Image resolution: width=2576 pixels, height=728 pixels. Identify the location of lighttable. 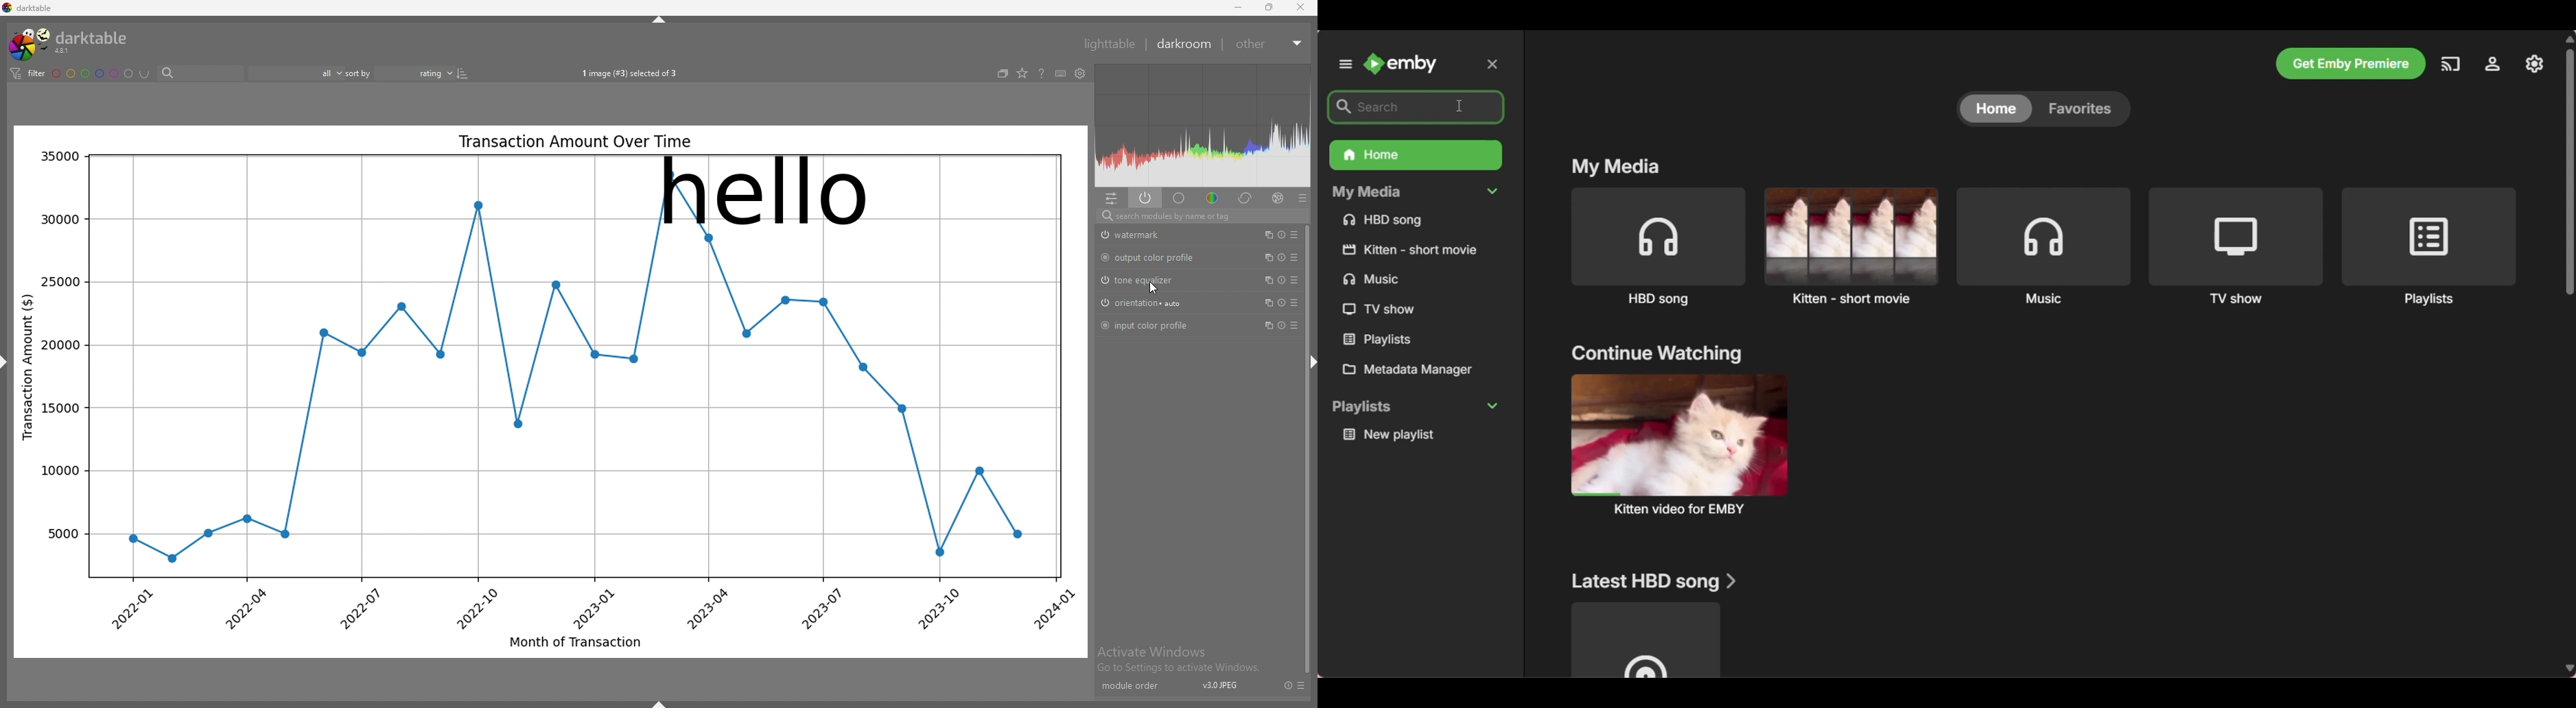
(1110, 44).